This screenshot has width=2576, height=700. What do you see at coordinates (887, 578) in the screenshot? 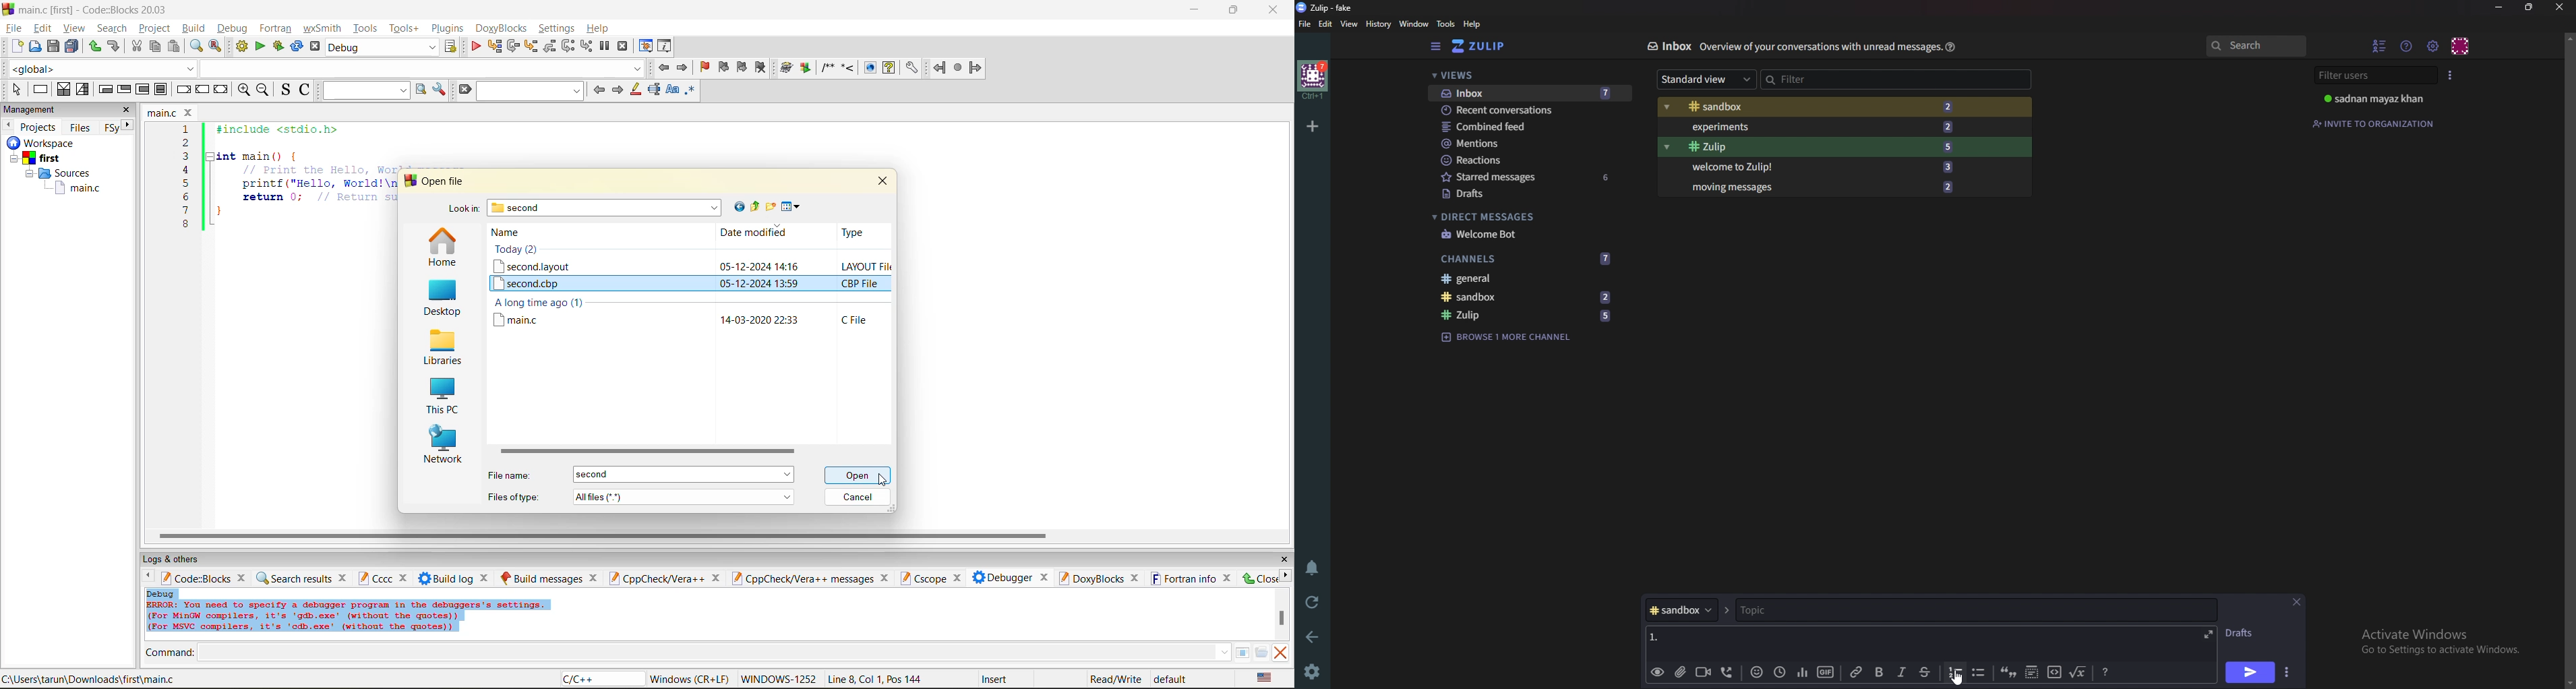
I see `close` at bounding box center [887, 578].